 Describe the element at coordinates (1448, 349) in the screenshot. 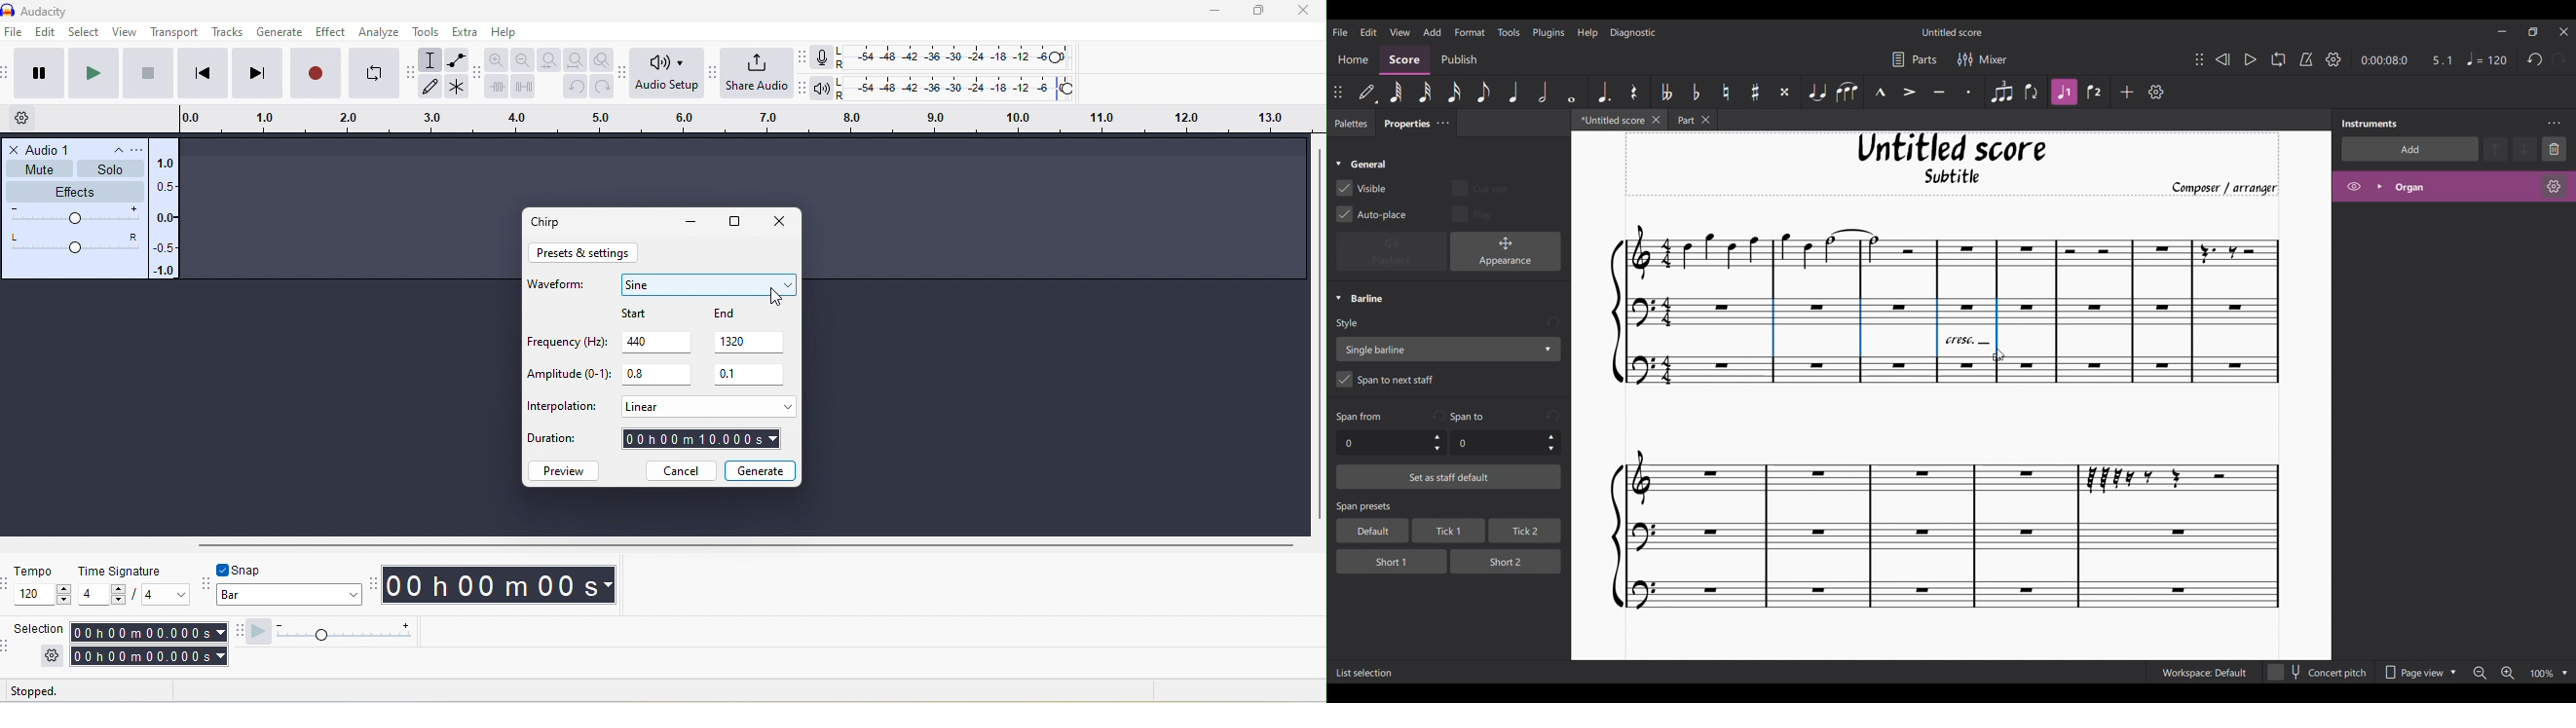

I see `single barline` at that location.